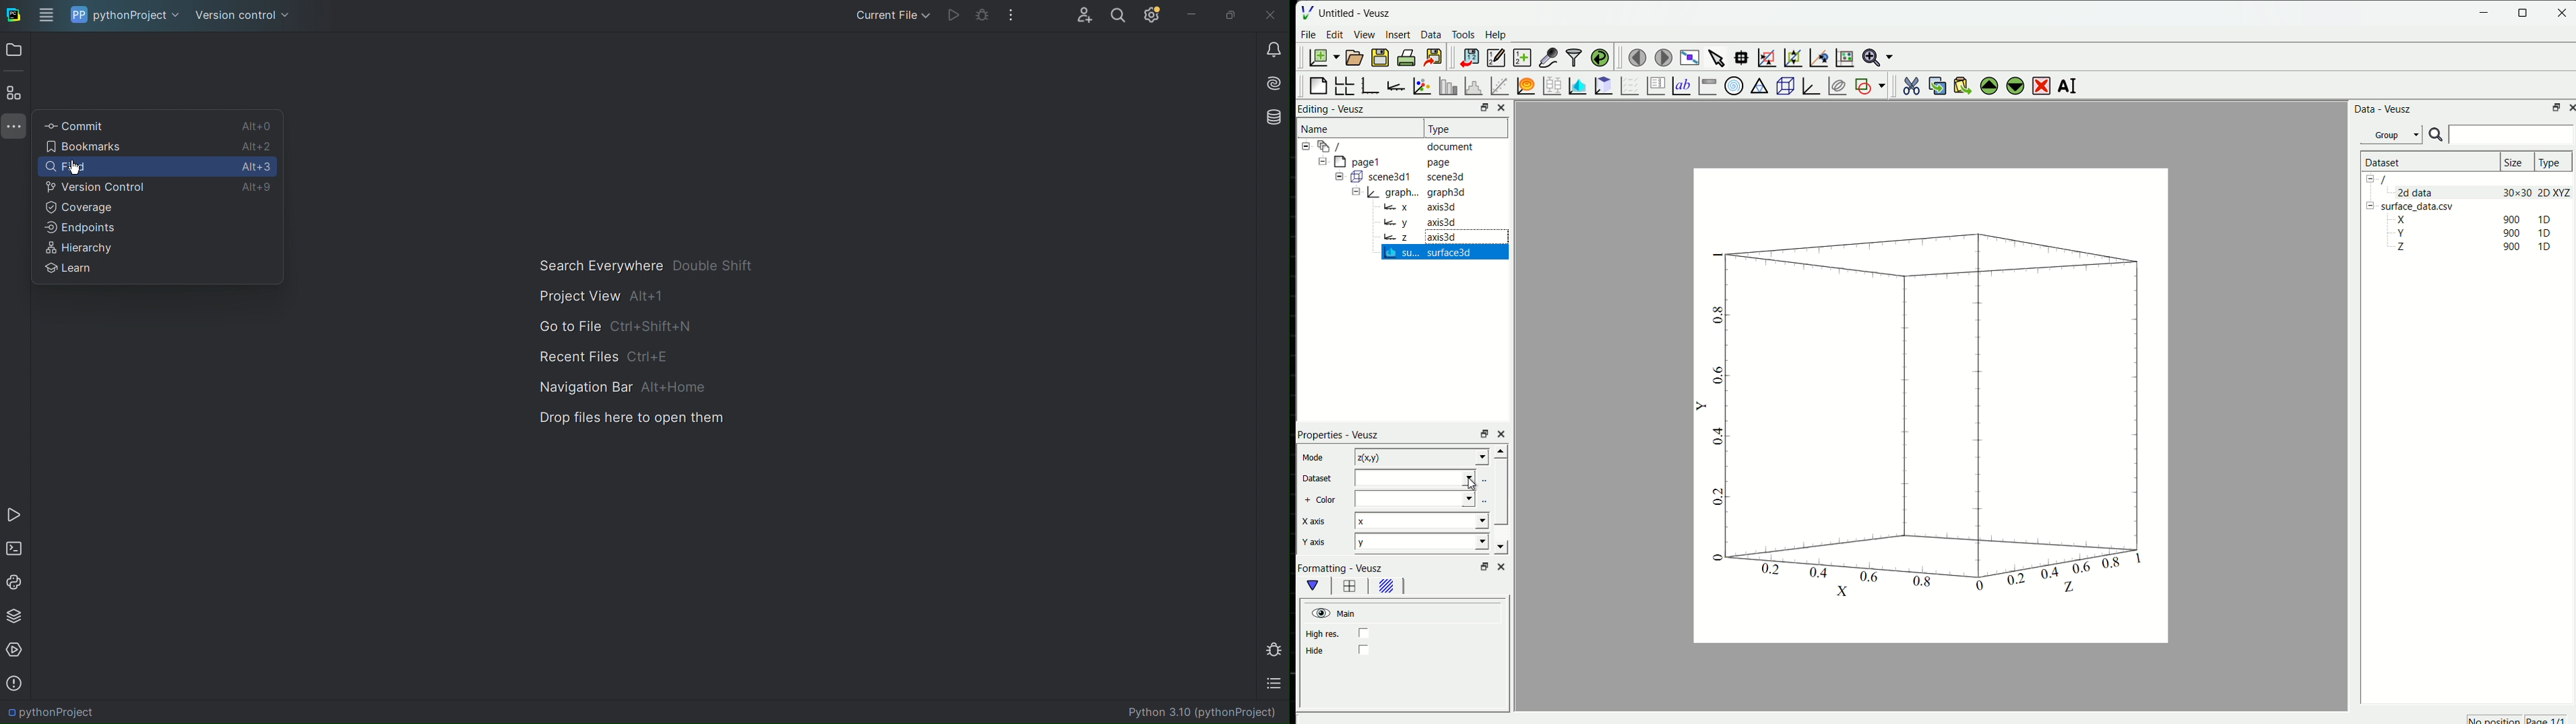  What do you see at coordinates (2042, 86) in the screenshot?
I see `delete` at bounding box center [2042, 86].